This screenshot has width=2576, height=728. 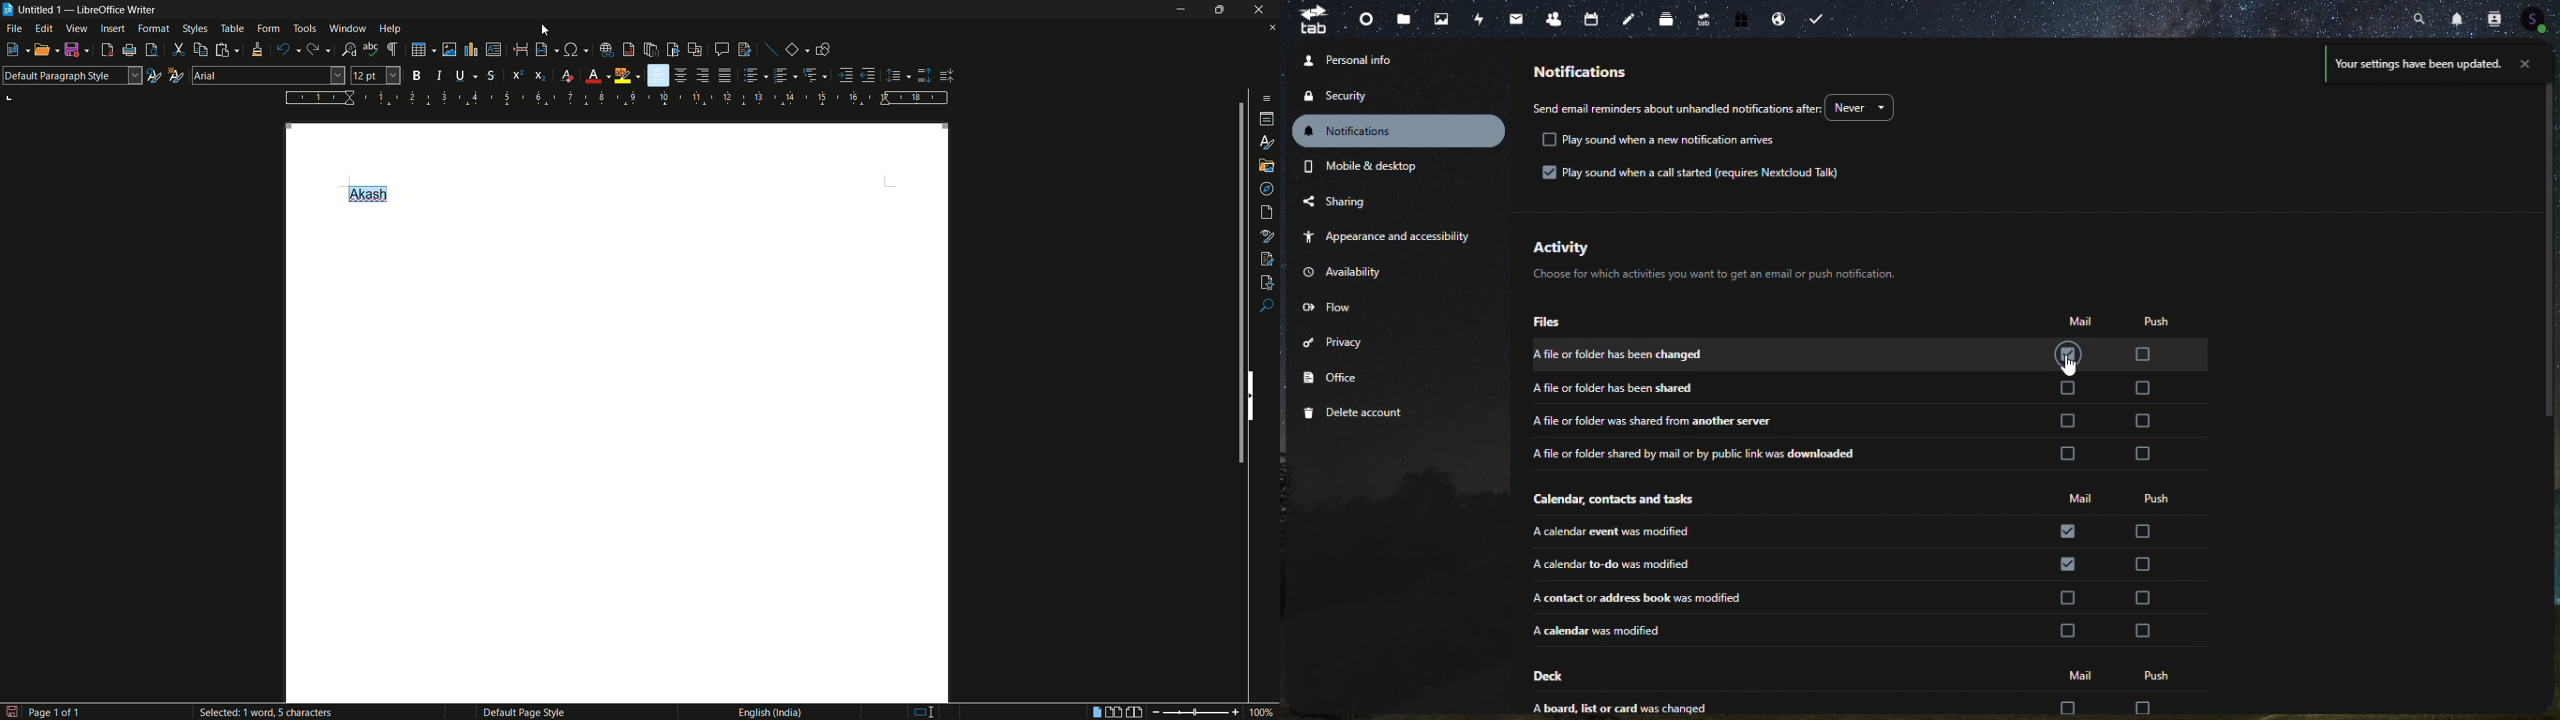 What do you see at coordinates (2068, 597) in the screenshot?
I see `check box` at bounding box center [2068, 597].